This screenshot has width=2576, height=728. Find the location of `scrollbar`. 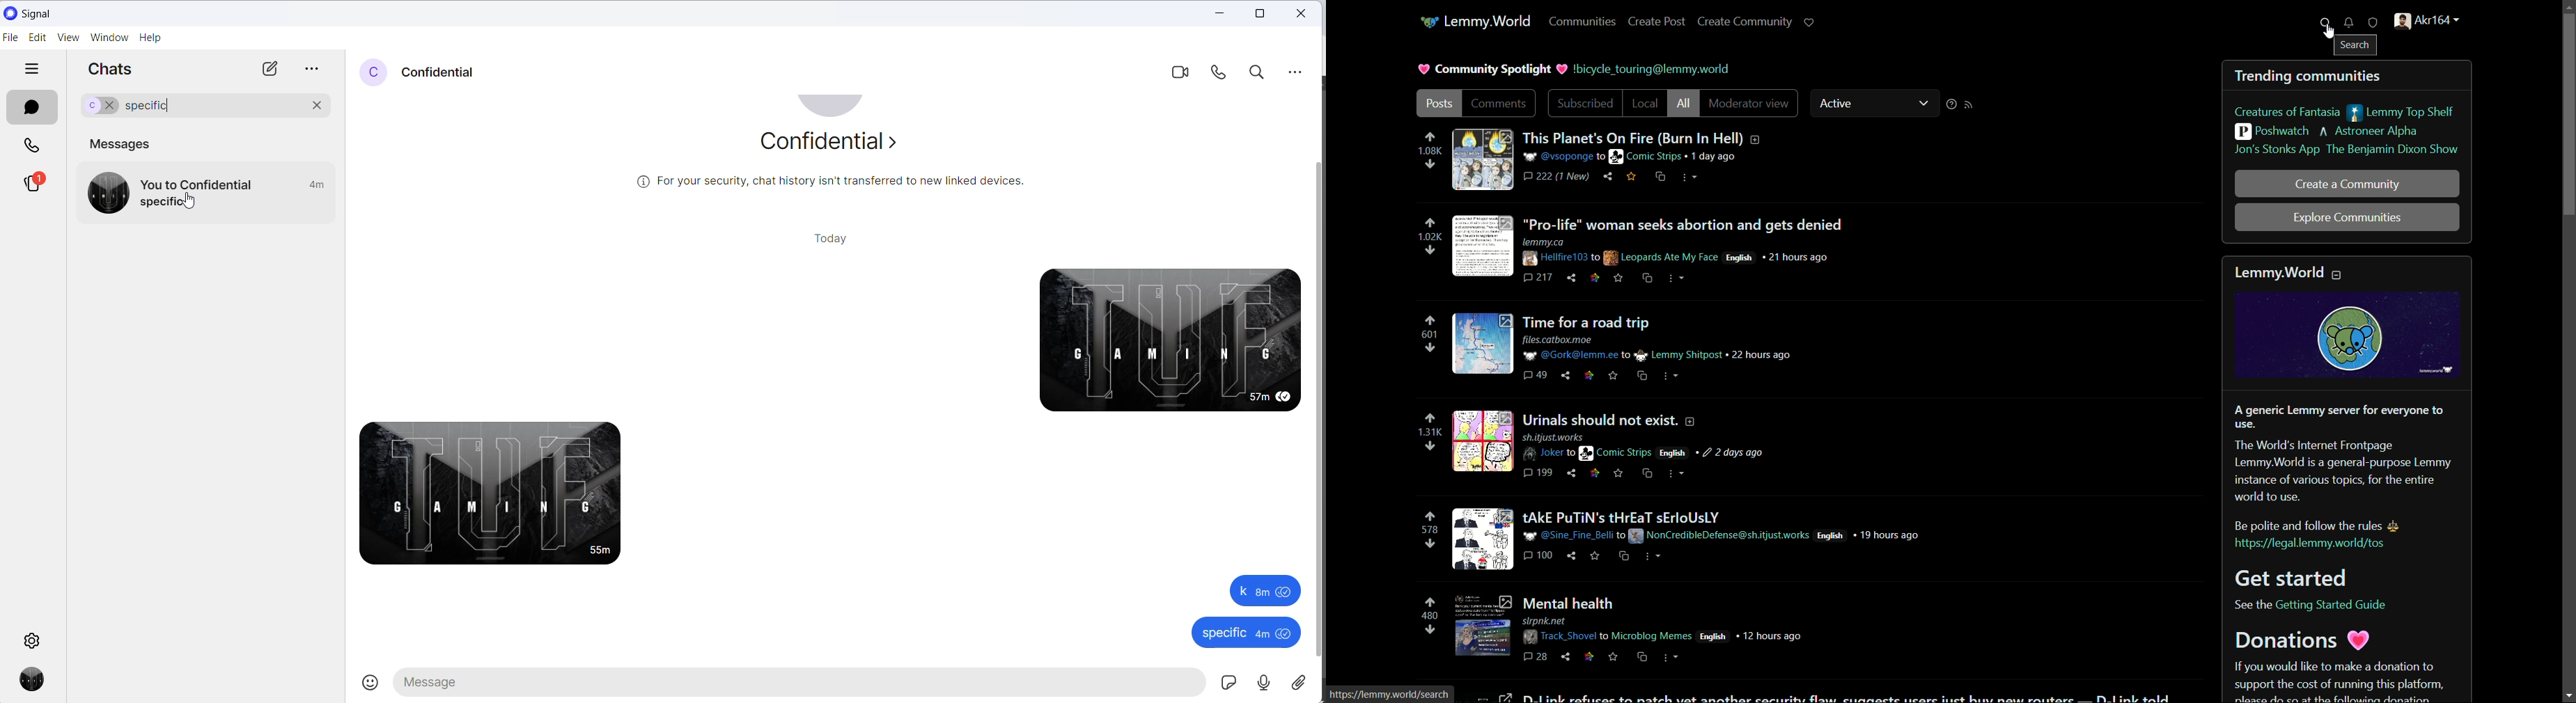

scrollbar is located at coordinates (1318, 403).